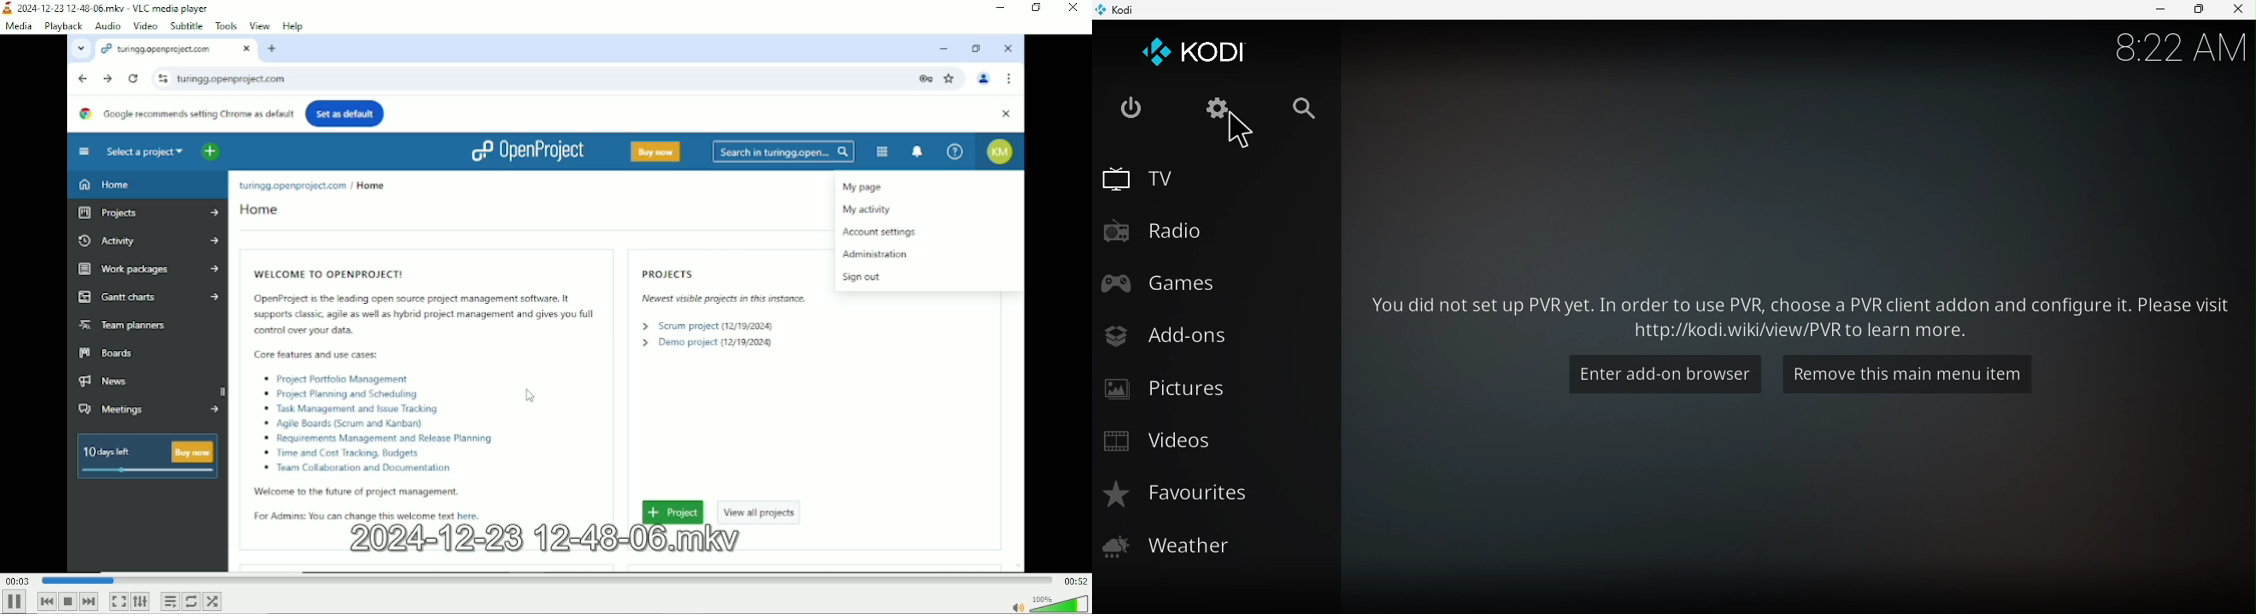 The height and width of the screenshot is (616, 2268). Describe the element at coordinates (1214, 389) in the screenshot. I see `Pictures` at that location.